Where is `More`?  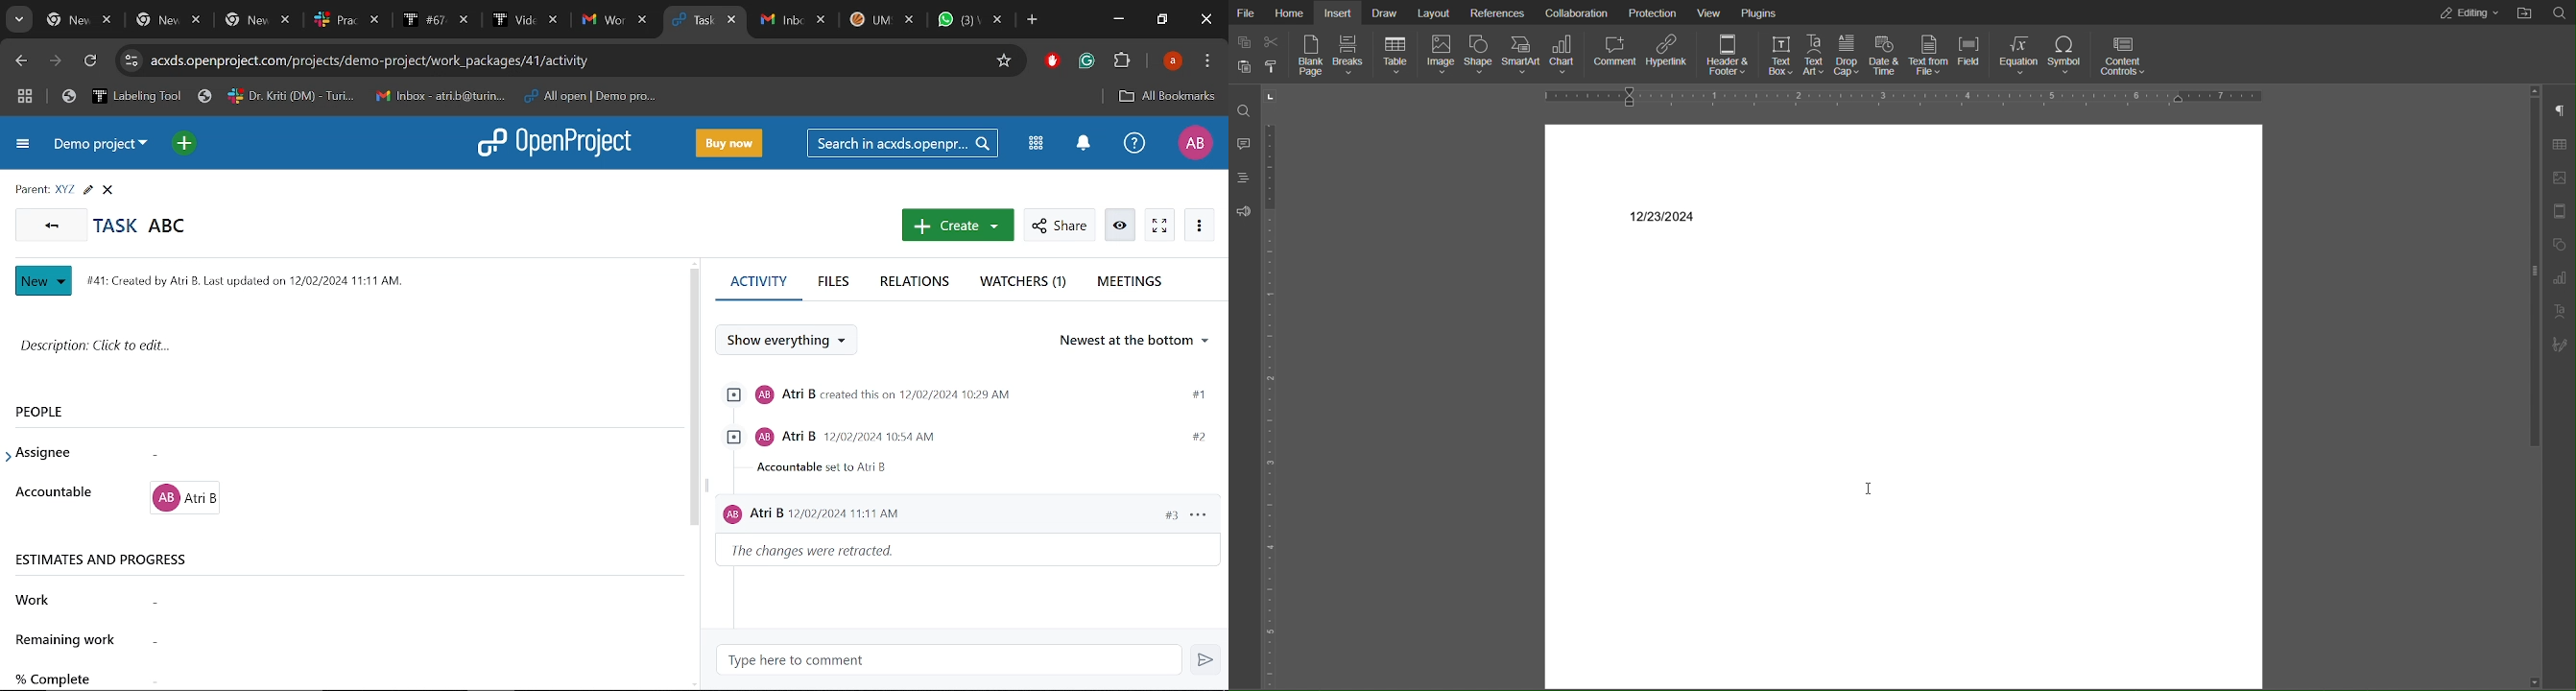 More is located at coordinates (1200, 226).